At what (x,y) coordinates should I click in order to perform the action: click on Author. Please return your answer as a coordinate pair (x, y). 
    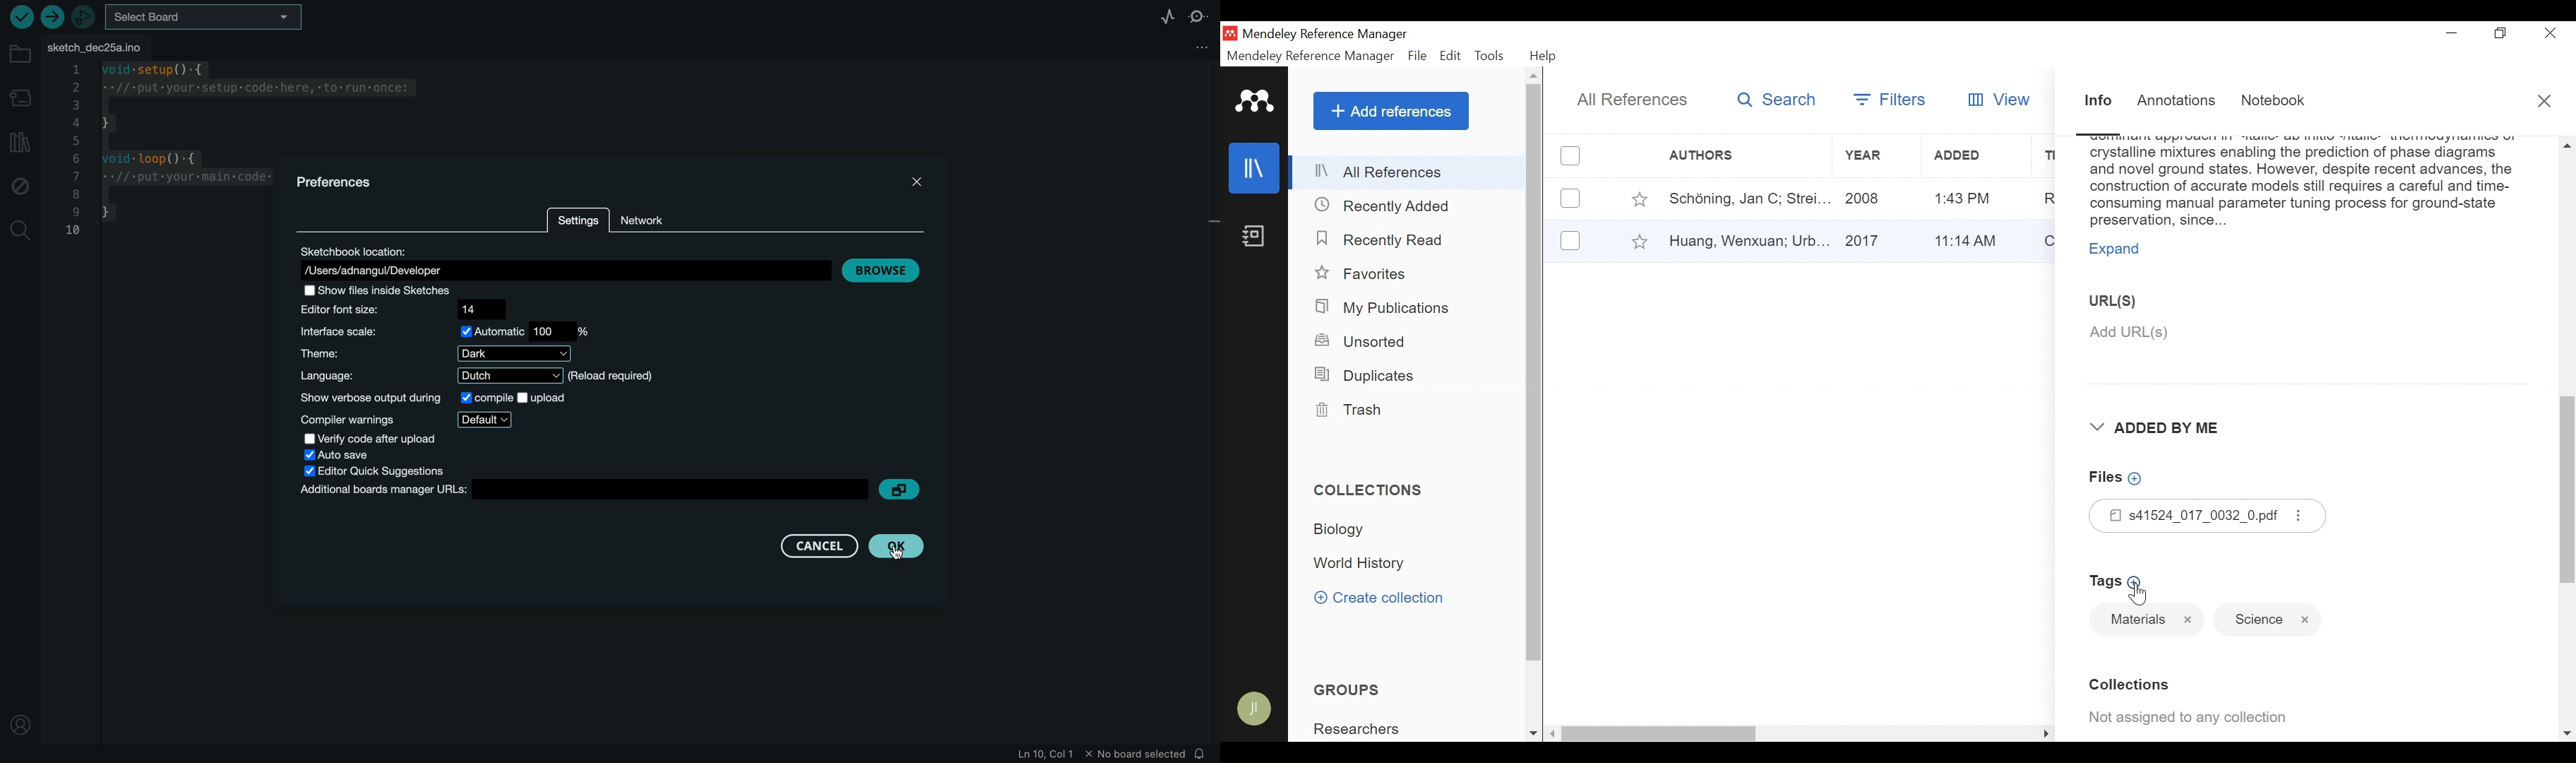
    Looking at the image, I should click on (1743, 198).